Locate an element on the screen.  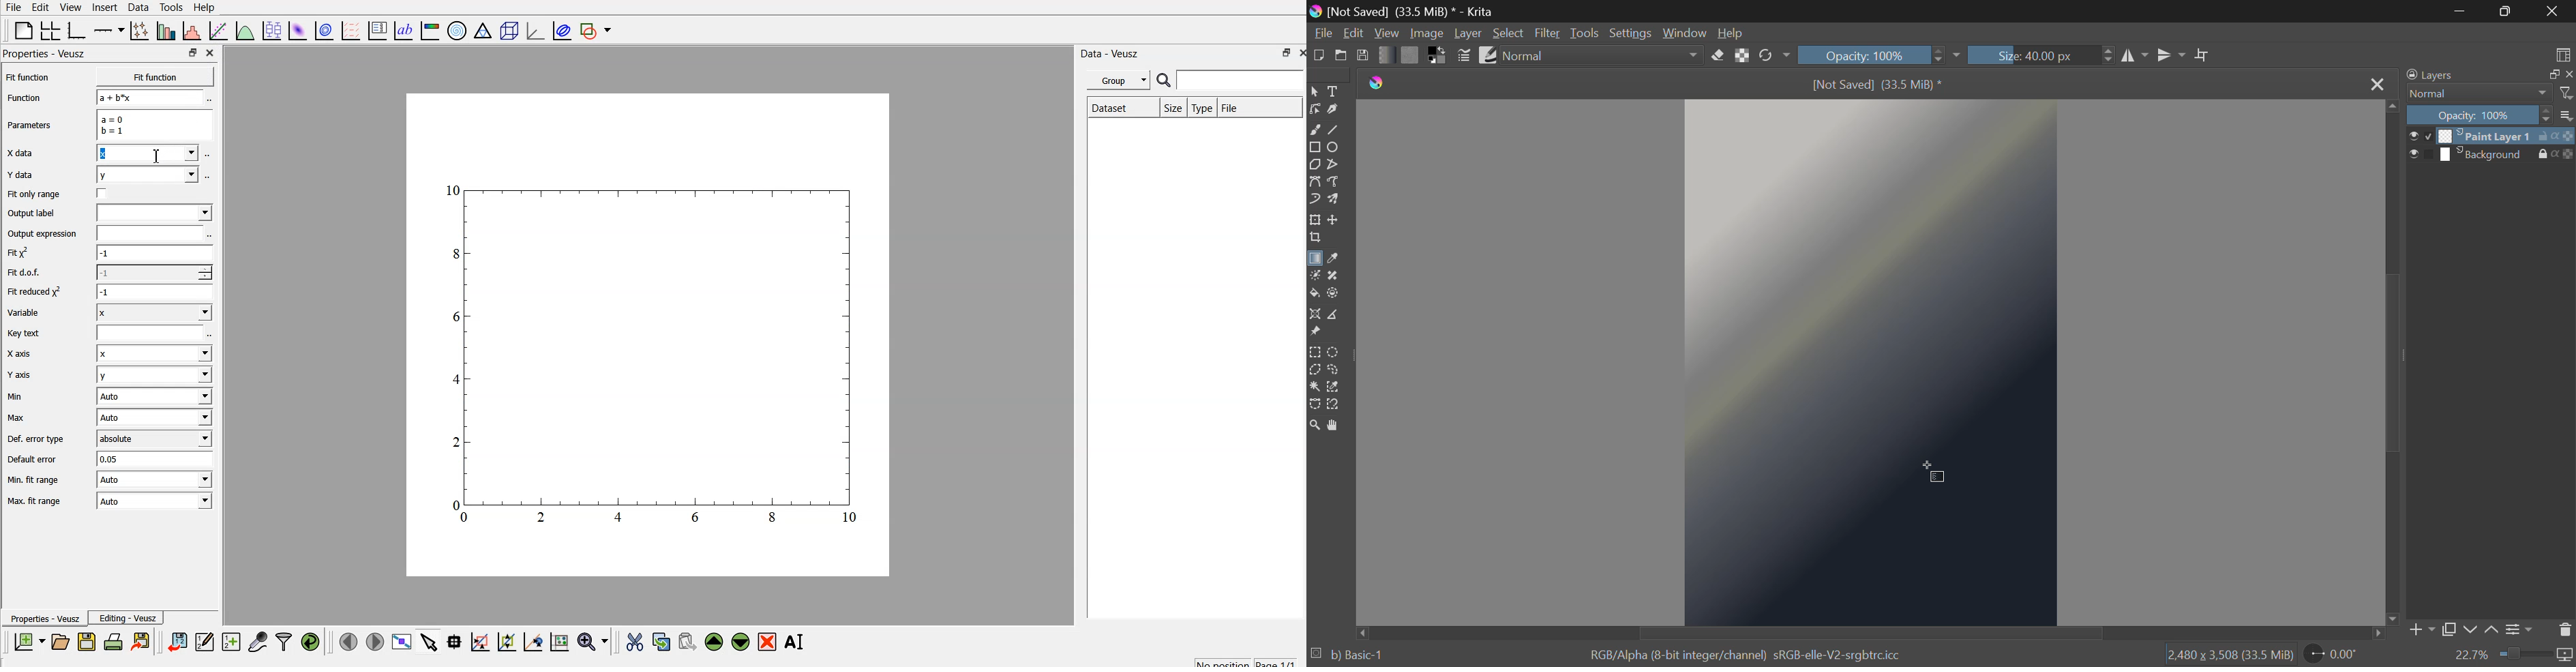
Background is located at coordinates (2486, 154).